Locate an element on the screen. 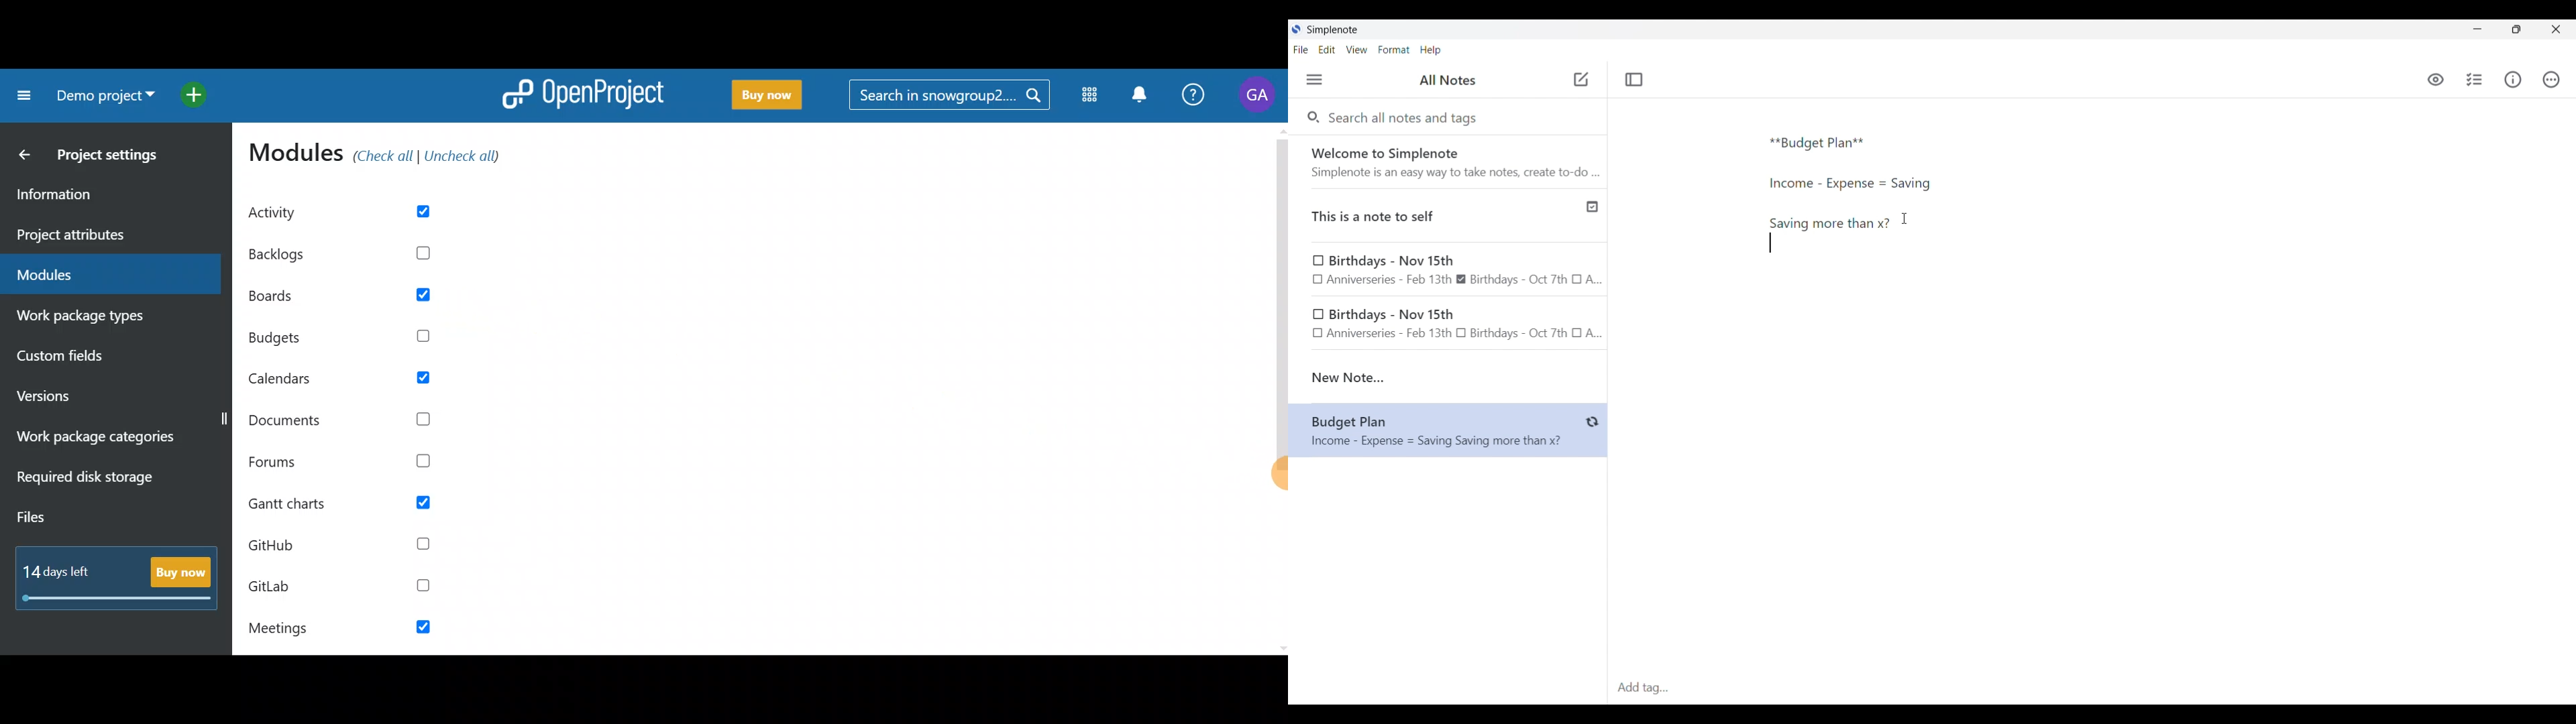  Toggle to see markdown preview is located at coordinates (2436, 80).